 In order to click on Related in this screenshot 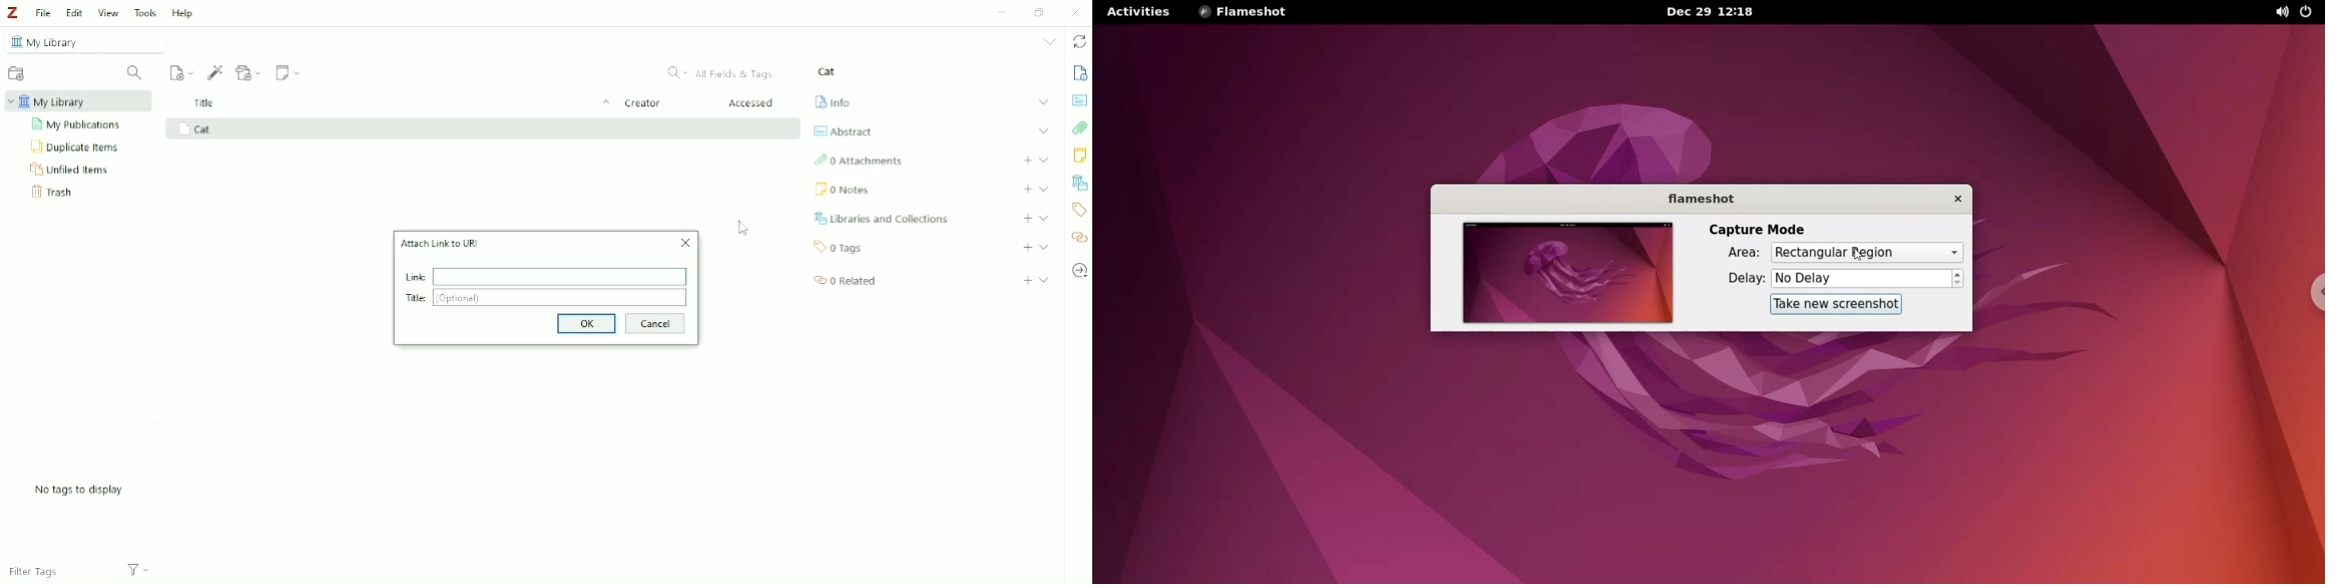, I will do `click(1079, 238)`.